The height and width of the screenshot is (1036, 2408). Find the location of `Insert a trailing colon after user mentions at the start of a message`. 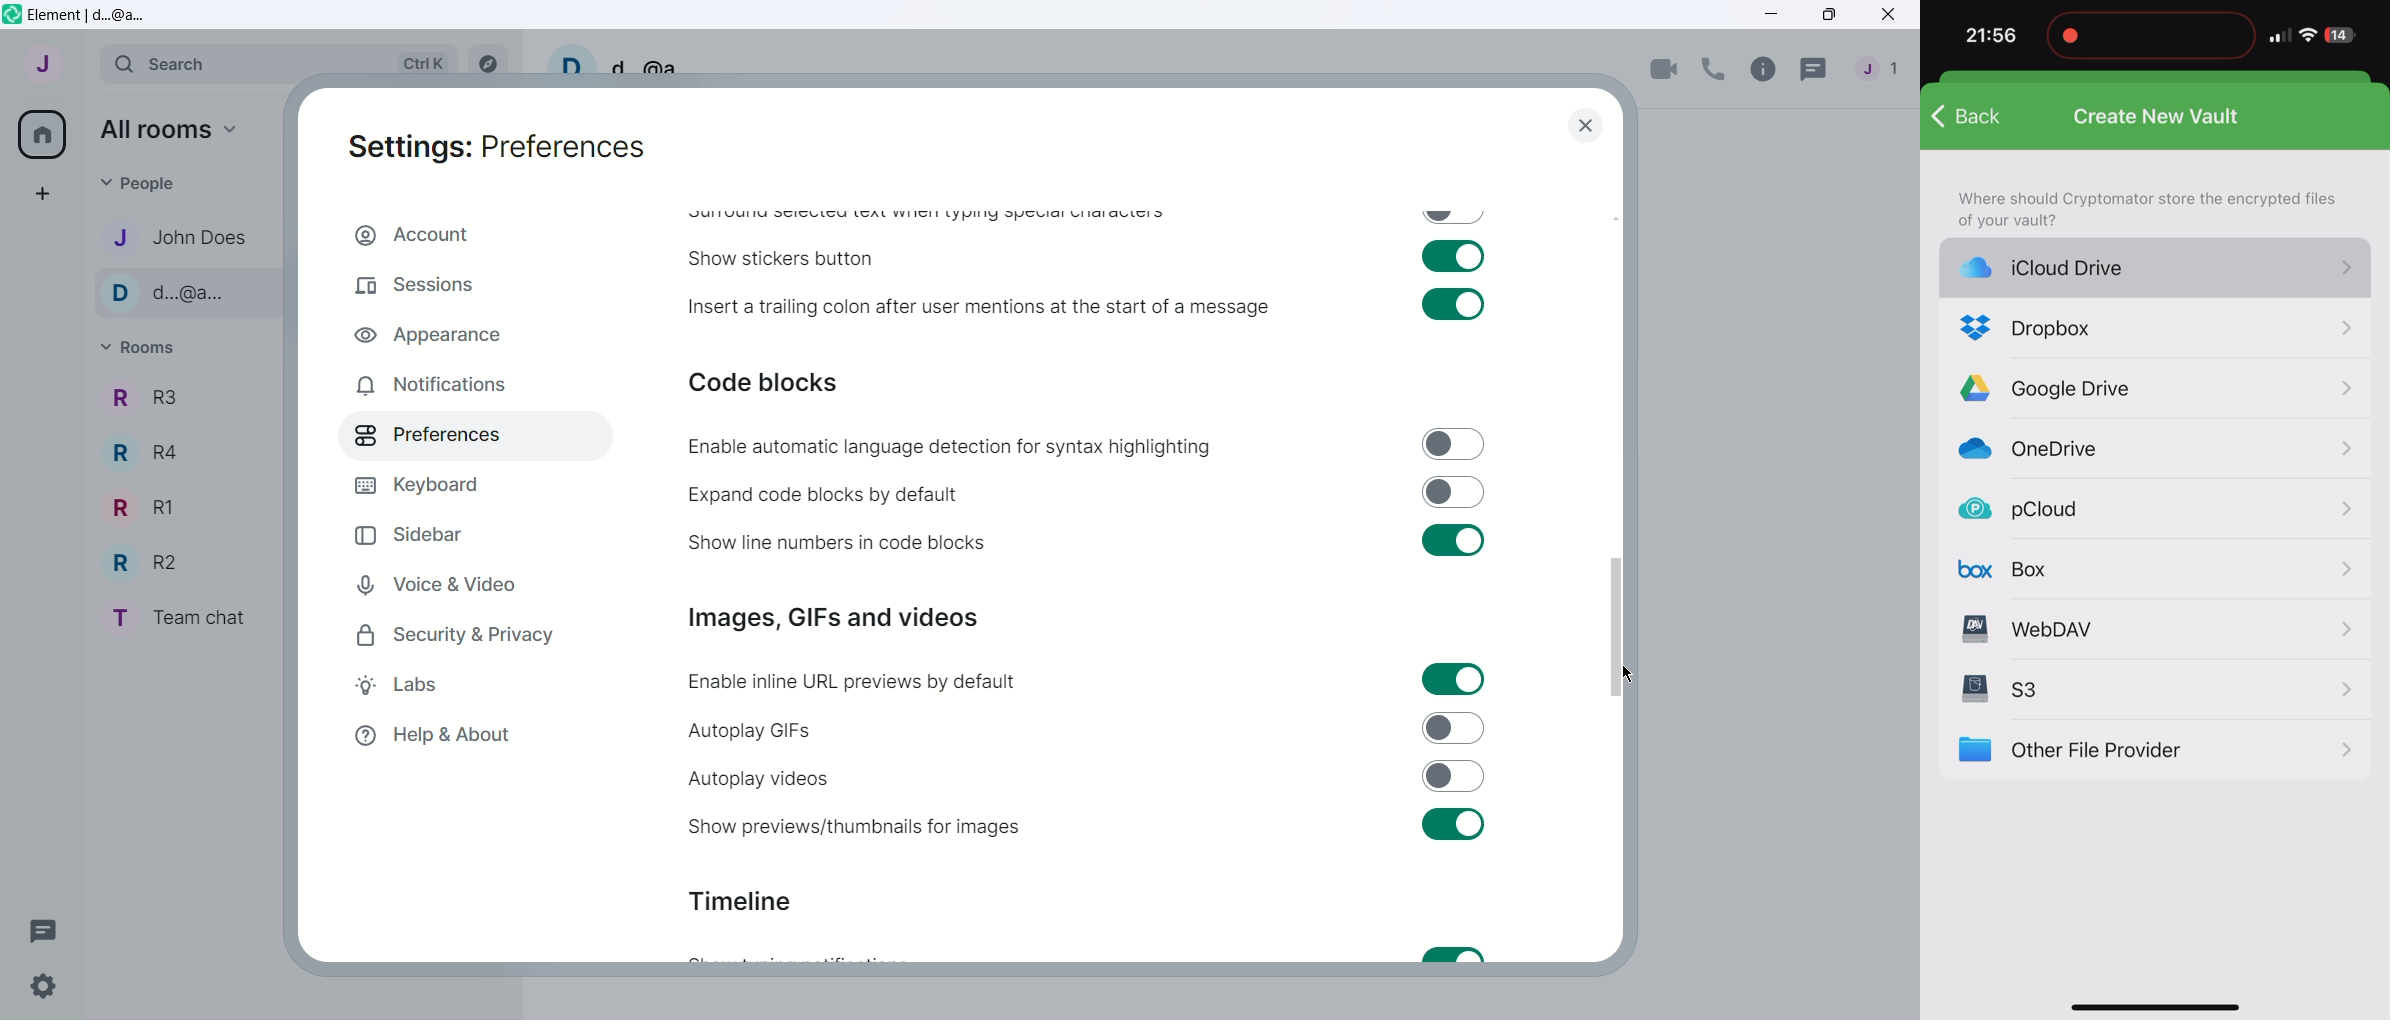

Insert a trailing colon after user mentions at the start of a message is located at coordinates (981, 307).